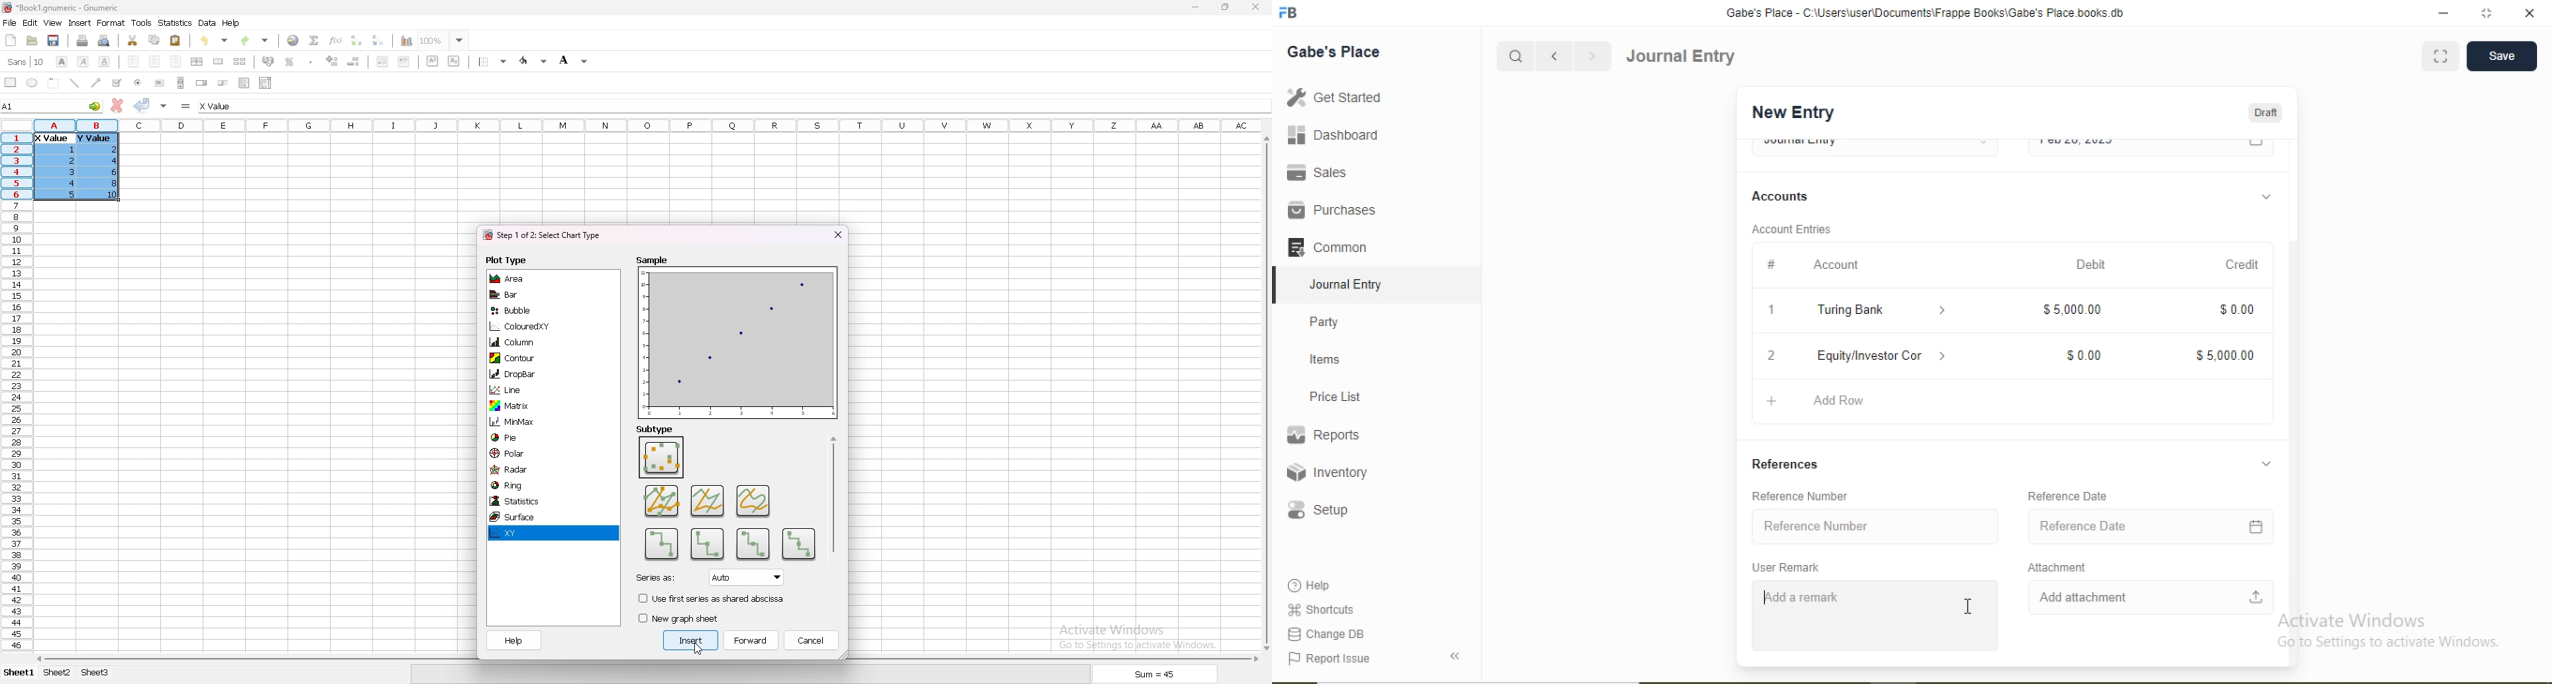  I want to click on cancel, so click(813, 641).